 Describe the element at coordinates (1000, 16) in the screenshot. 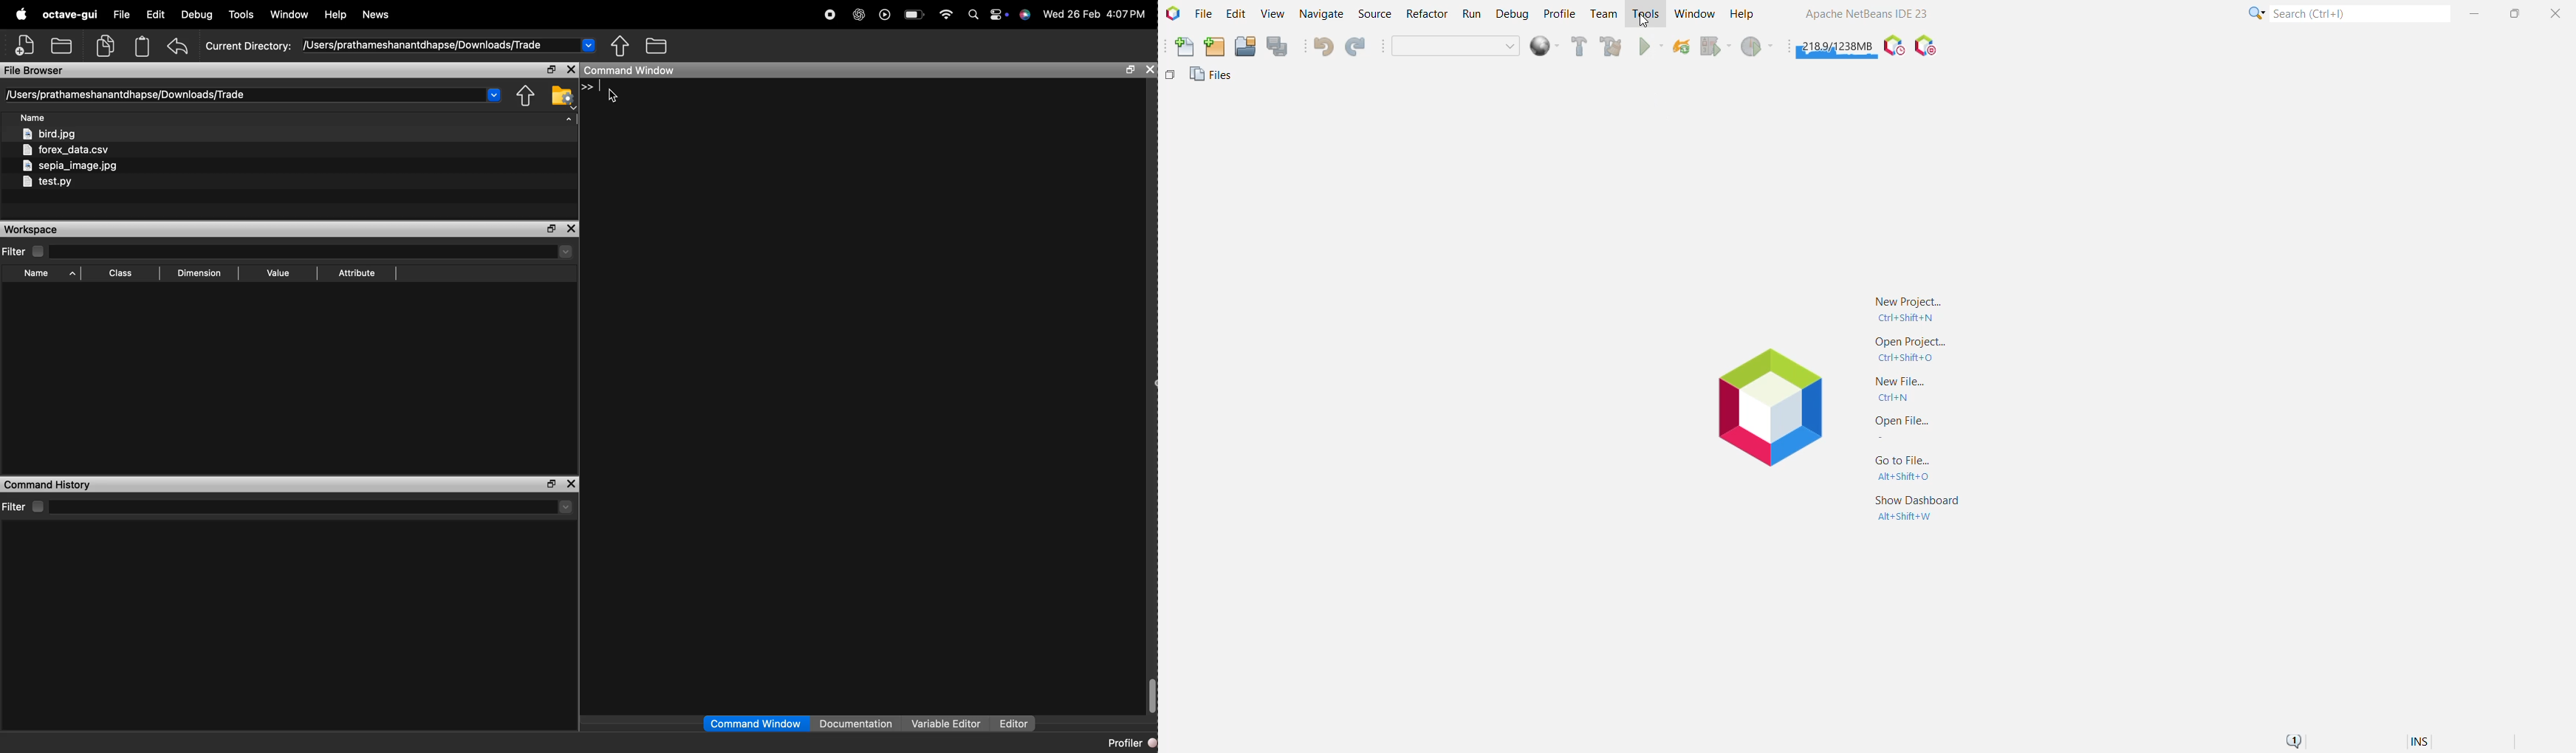

I see `action center` at that location.